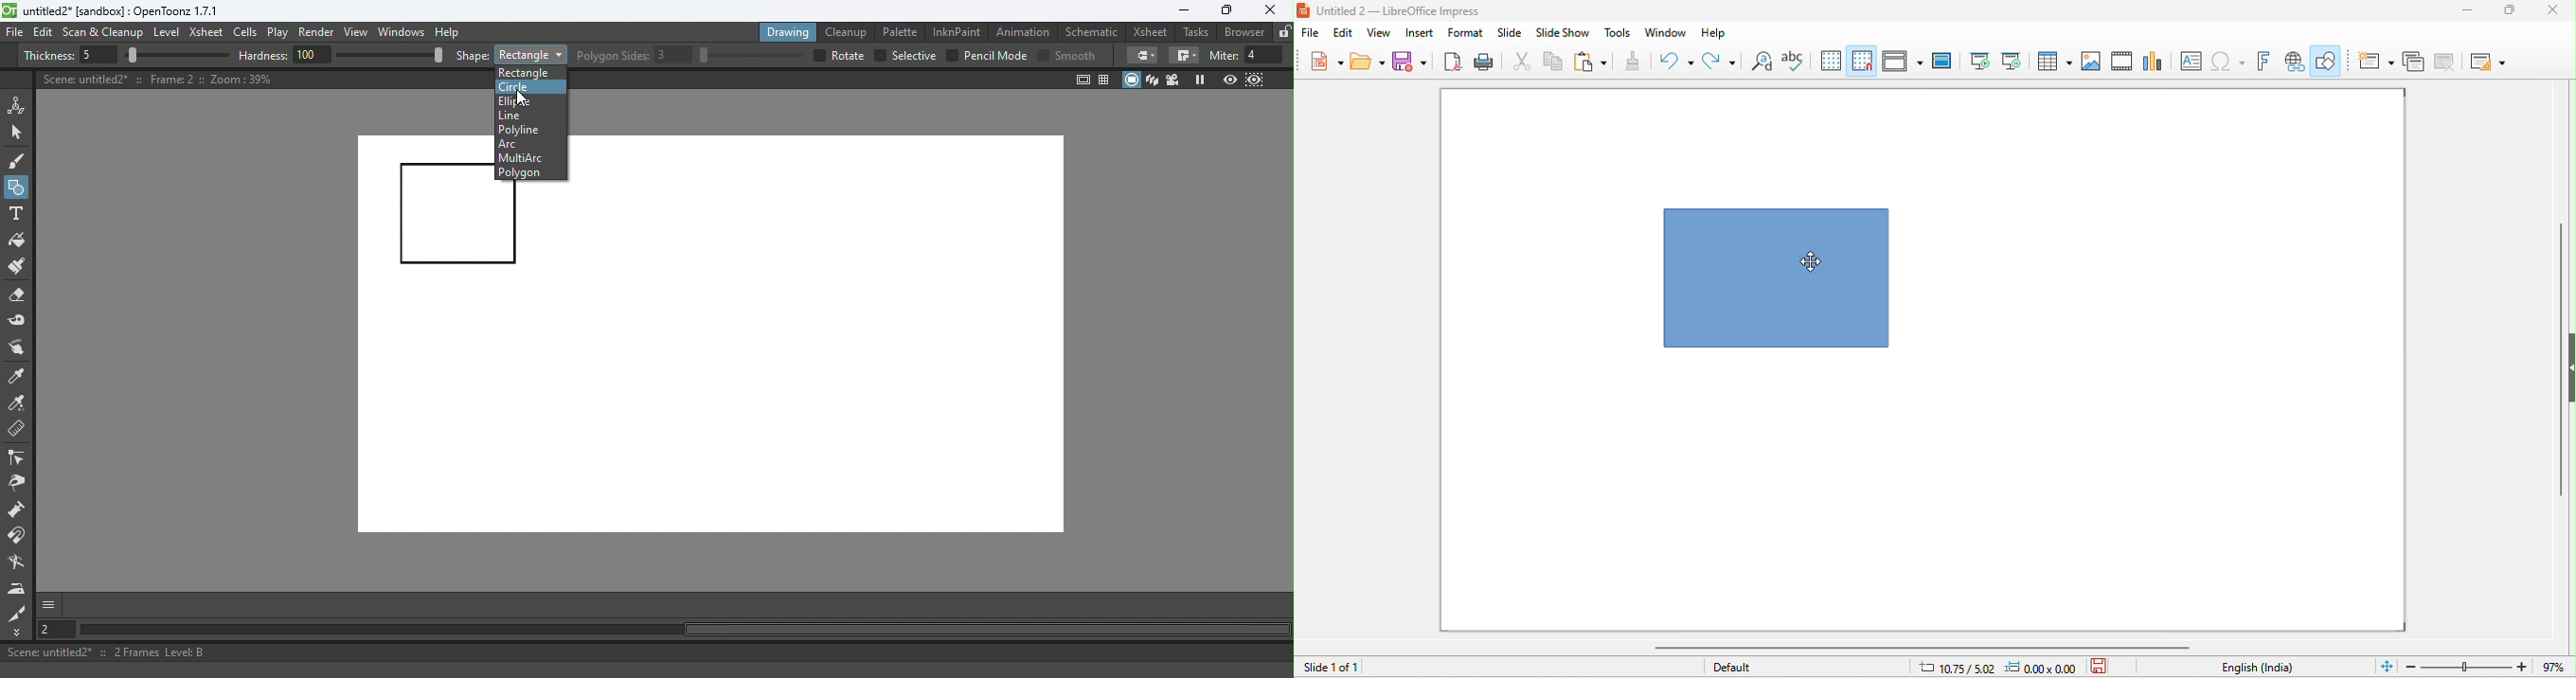 This screenshot has width=2576, height=700. I want to click on Line, so click(512, 116).